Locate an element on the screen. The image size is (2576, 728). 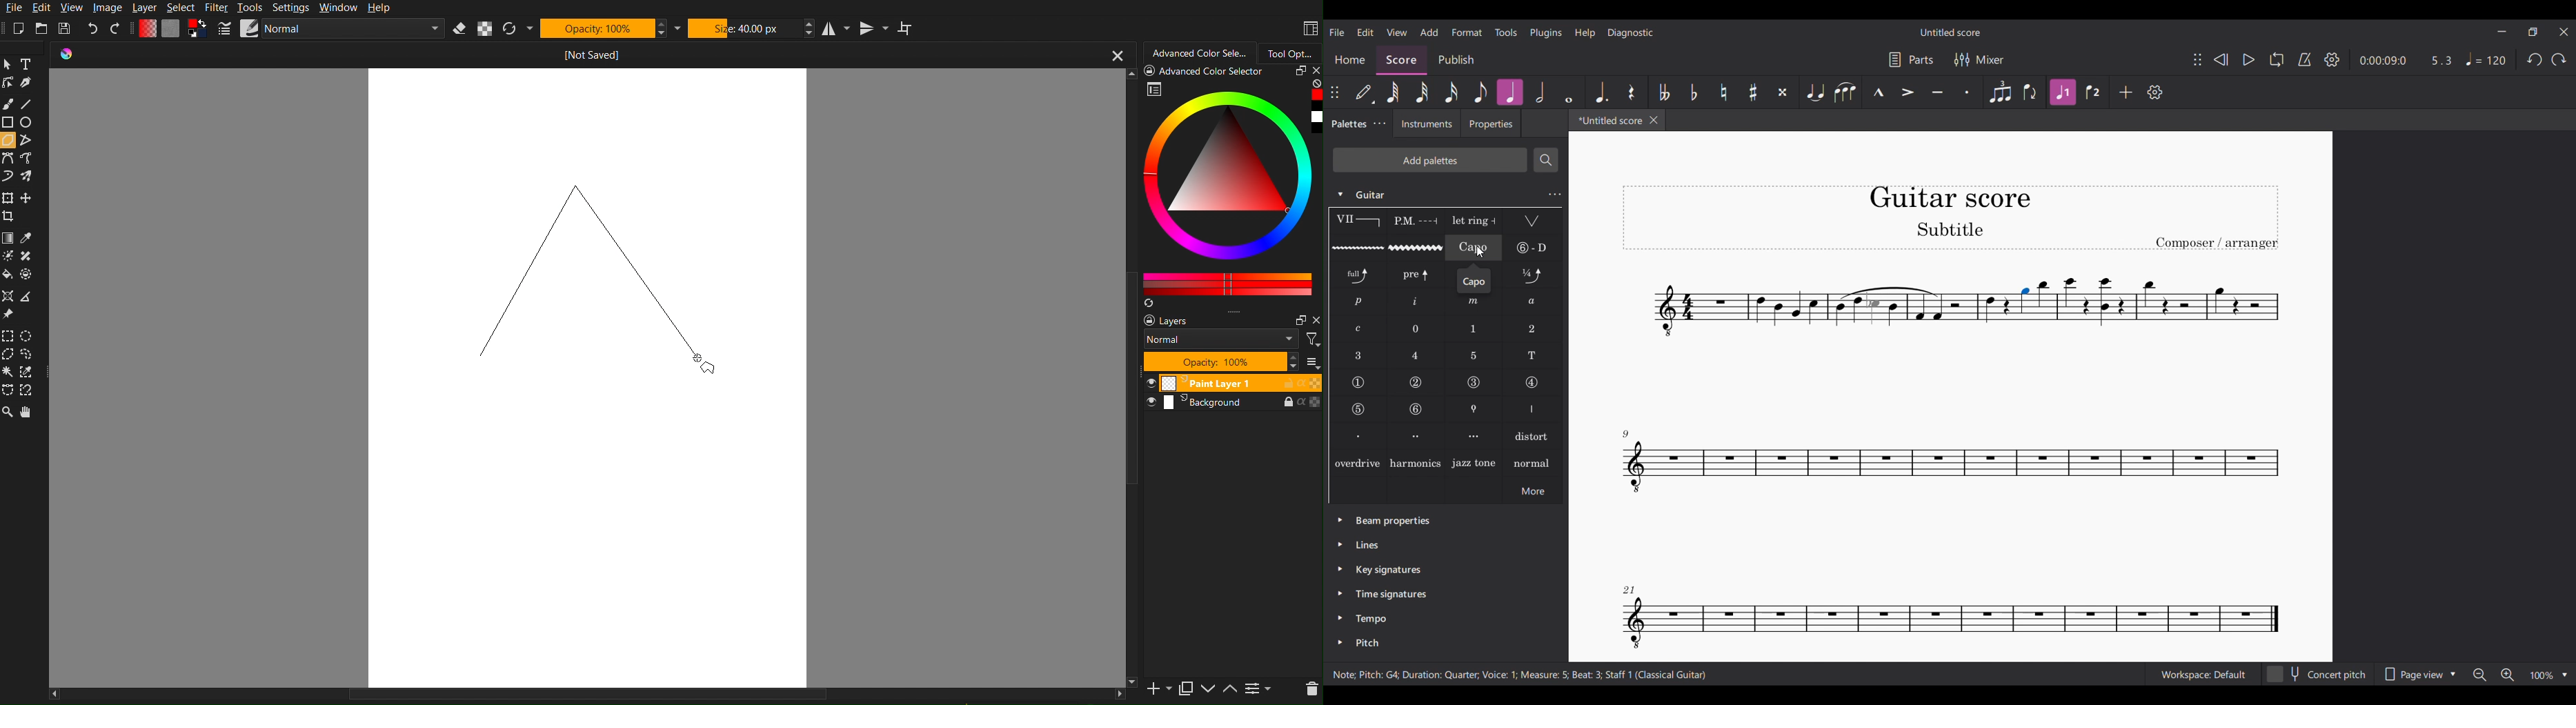
Tuplet is located at coordinates (2000, 92).